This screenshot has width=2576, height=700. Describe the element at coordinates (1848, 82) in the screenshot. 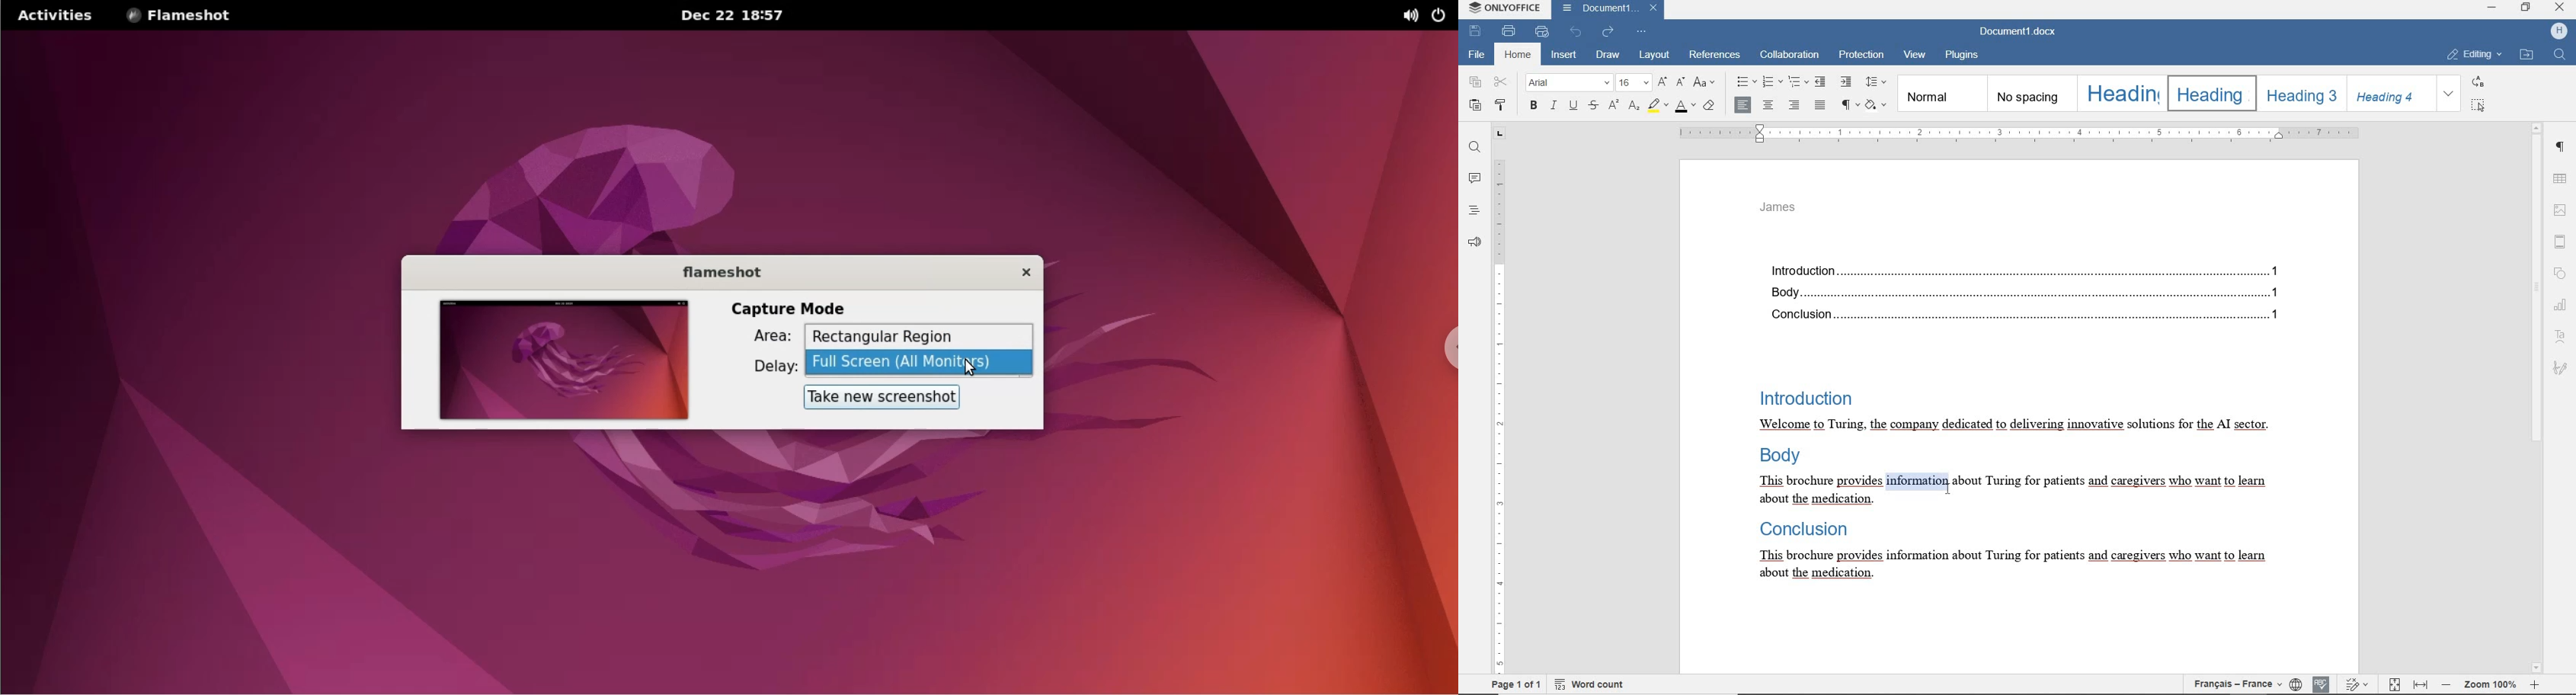

I see `INCREASE INDENT` at that location.